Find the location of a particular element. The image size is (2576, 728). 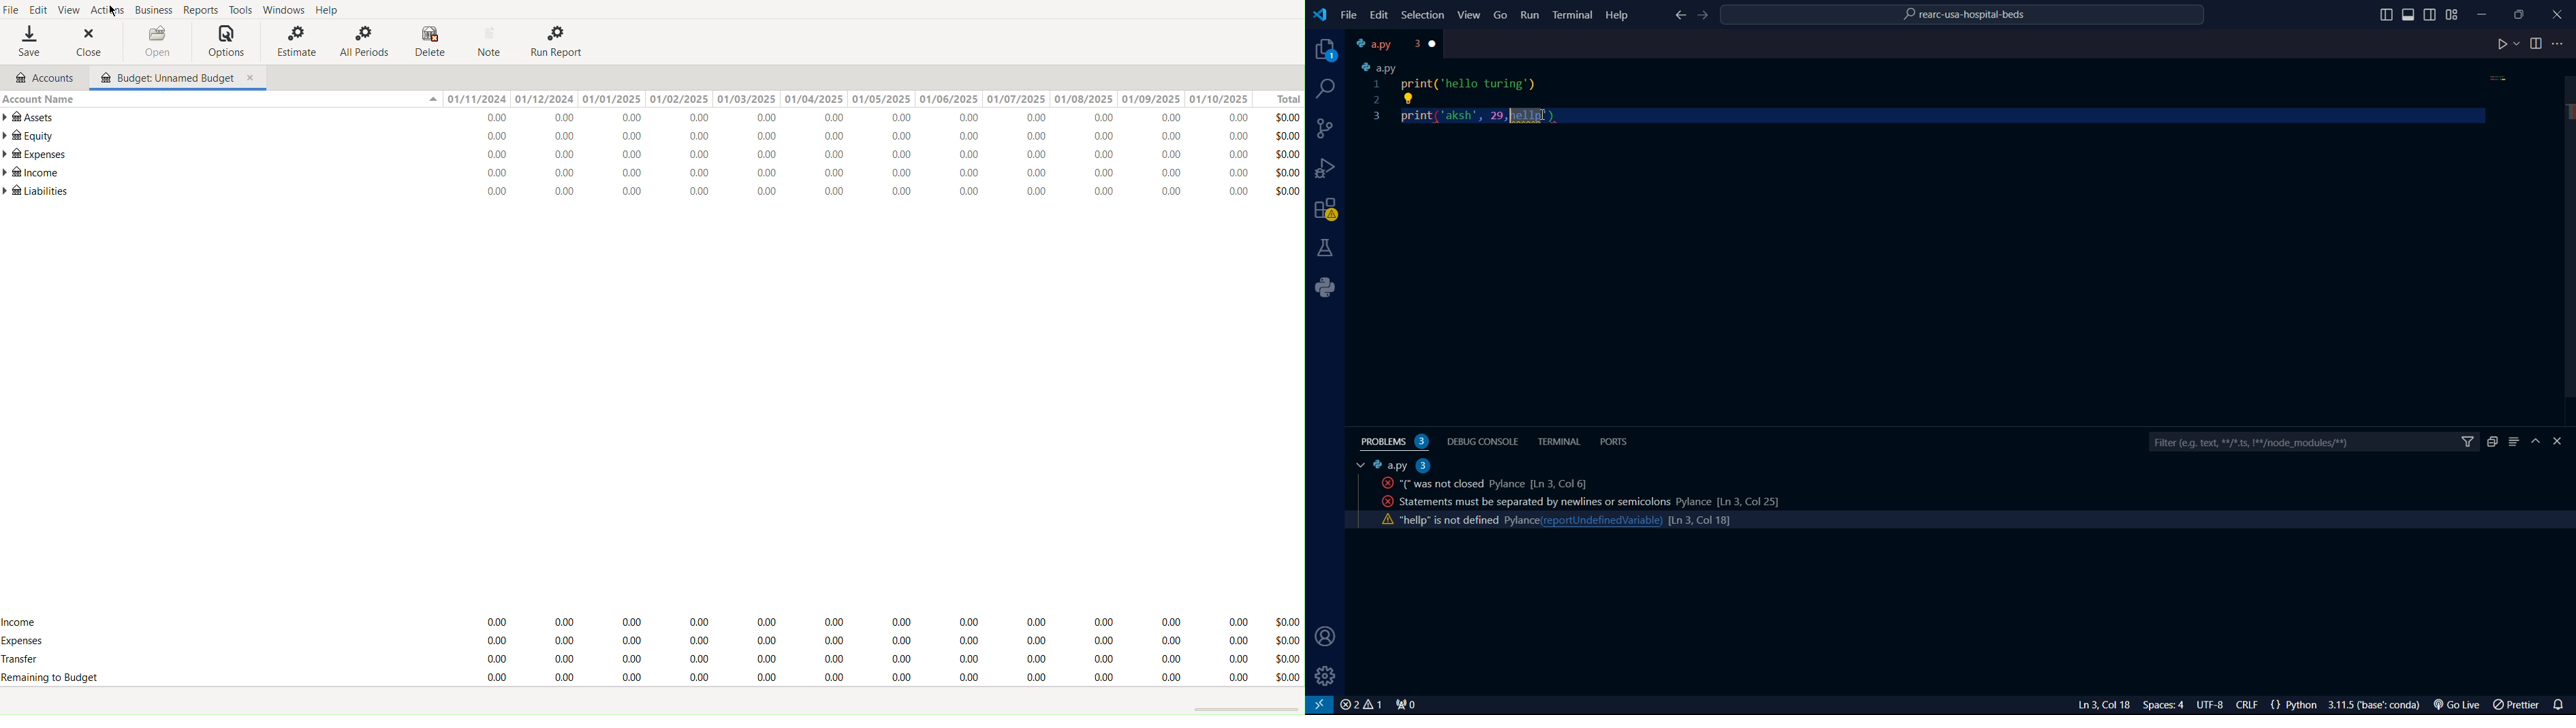

minimize is located at coordinates (2486, 11).